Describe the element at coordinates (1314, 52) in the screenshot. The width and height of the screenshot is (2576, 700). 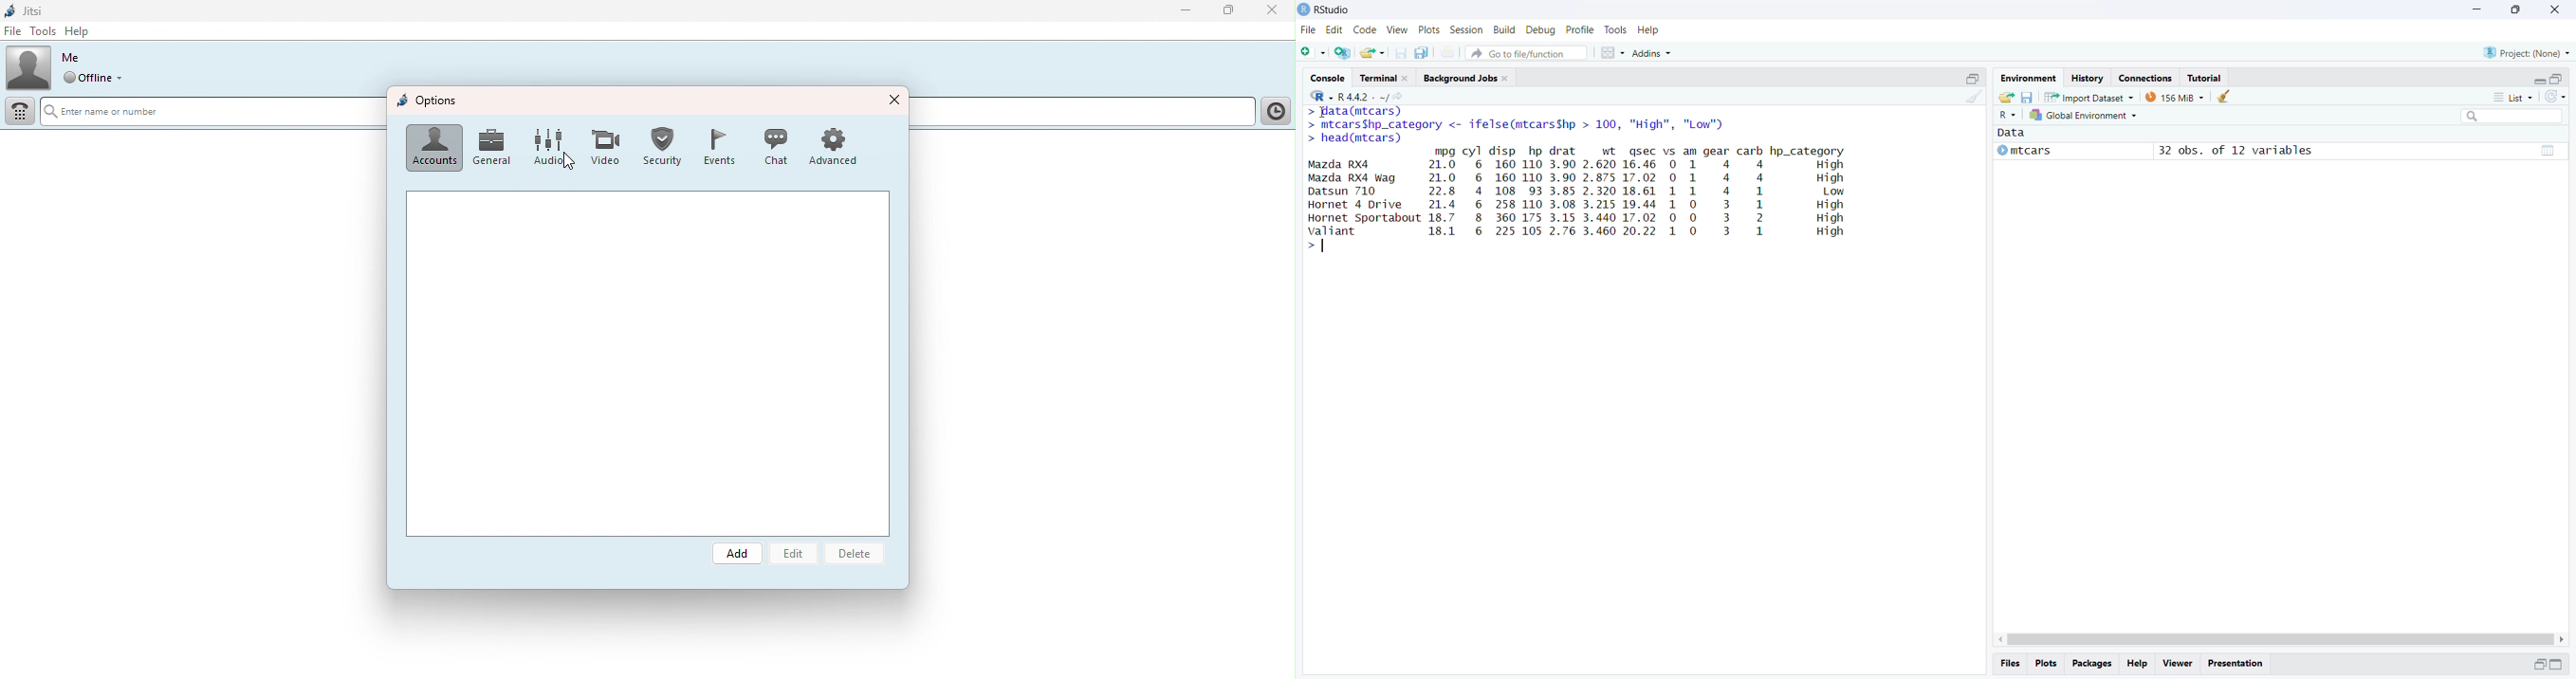
I see `New File` at that location.